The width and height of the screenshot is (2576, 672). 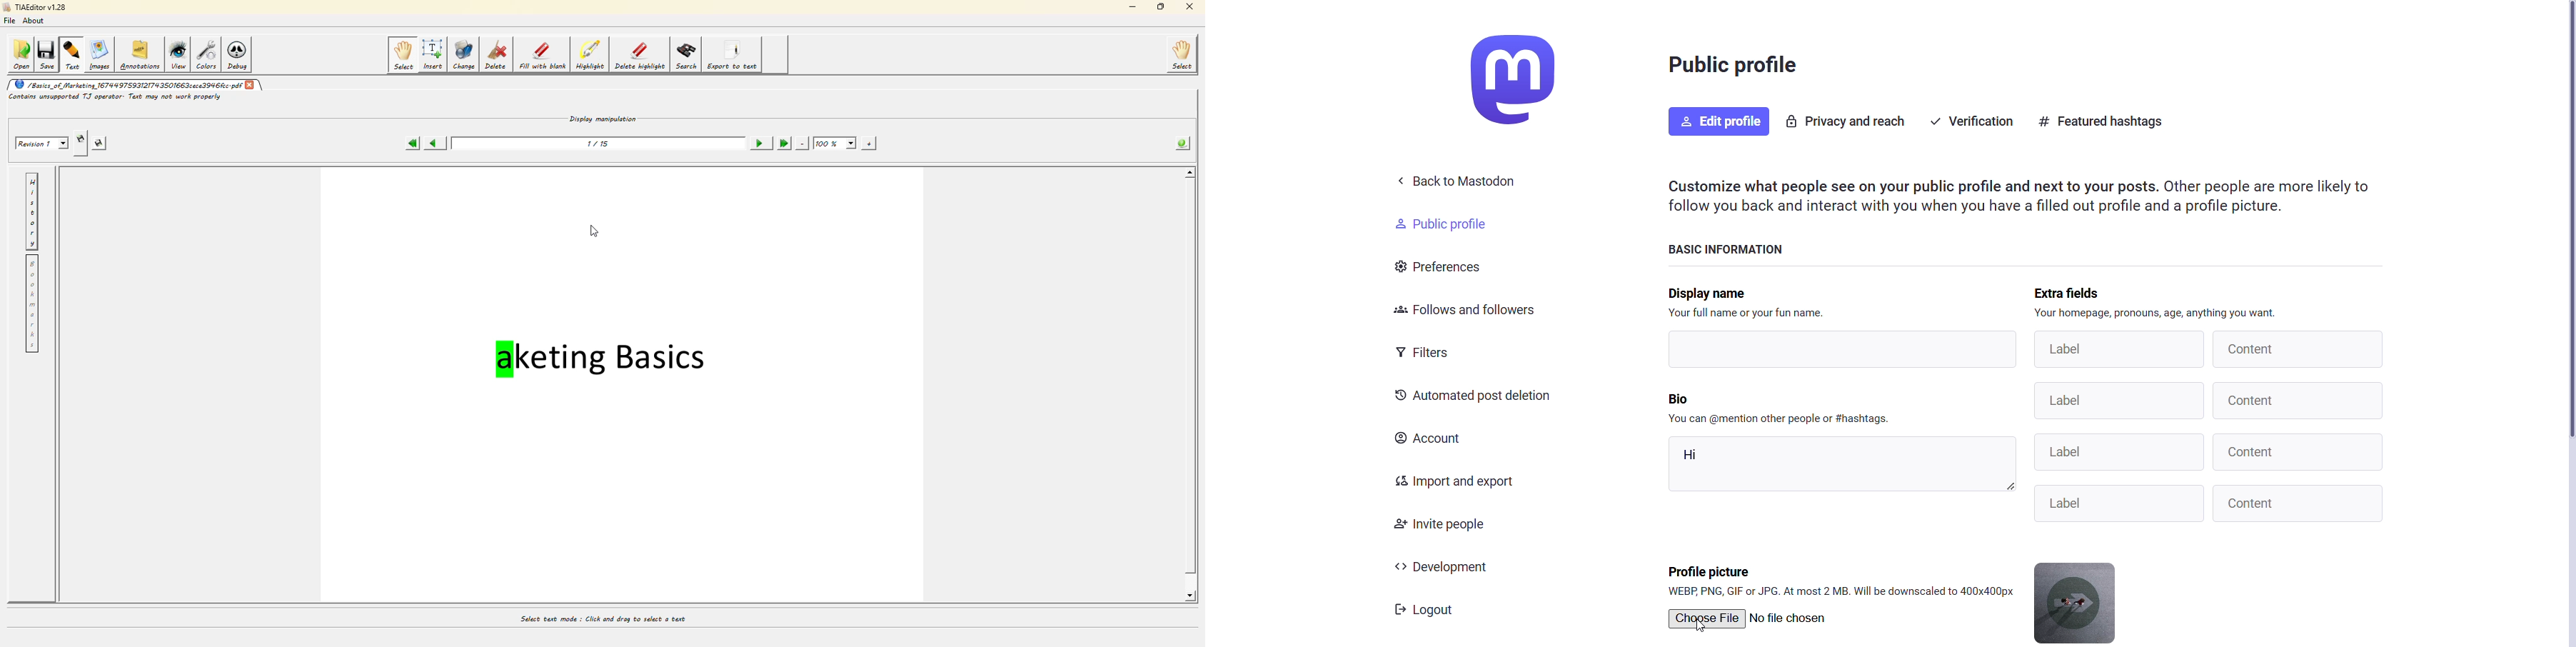 What do you see at coordinates (1432, 225) in the screenshot?
I see `public` at bounding box center [1432, 225].